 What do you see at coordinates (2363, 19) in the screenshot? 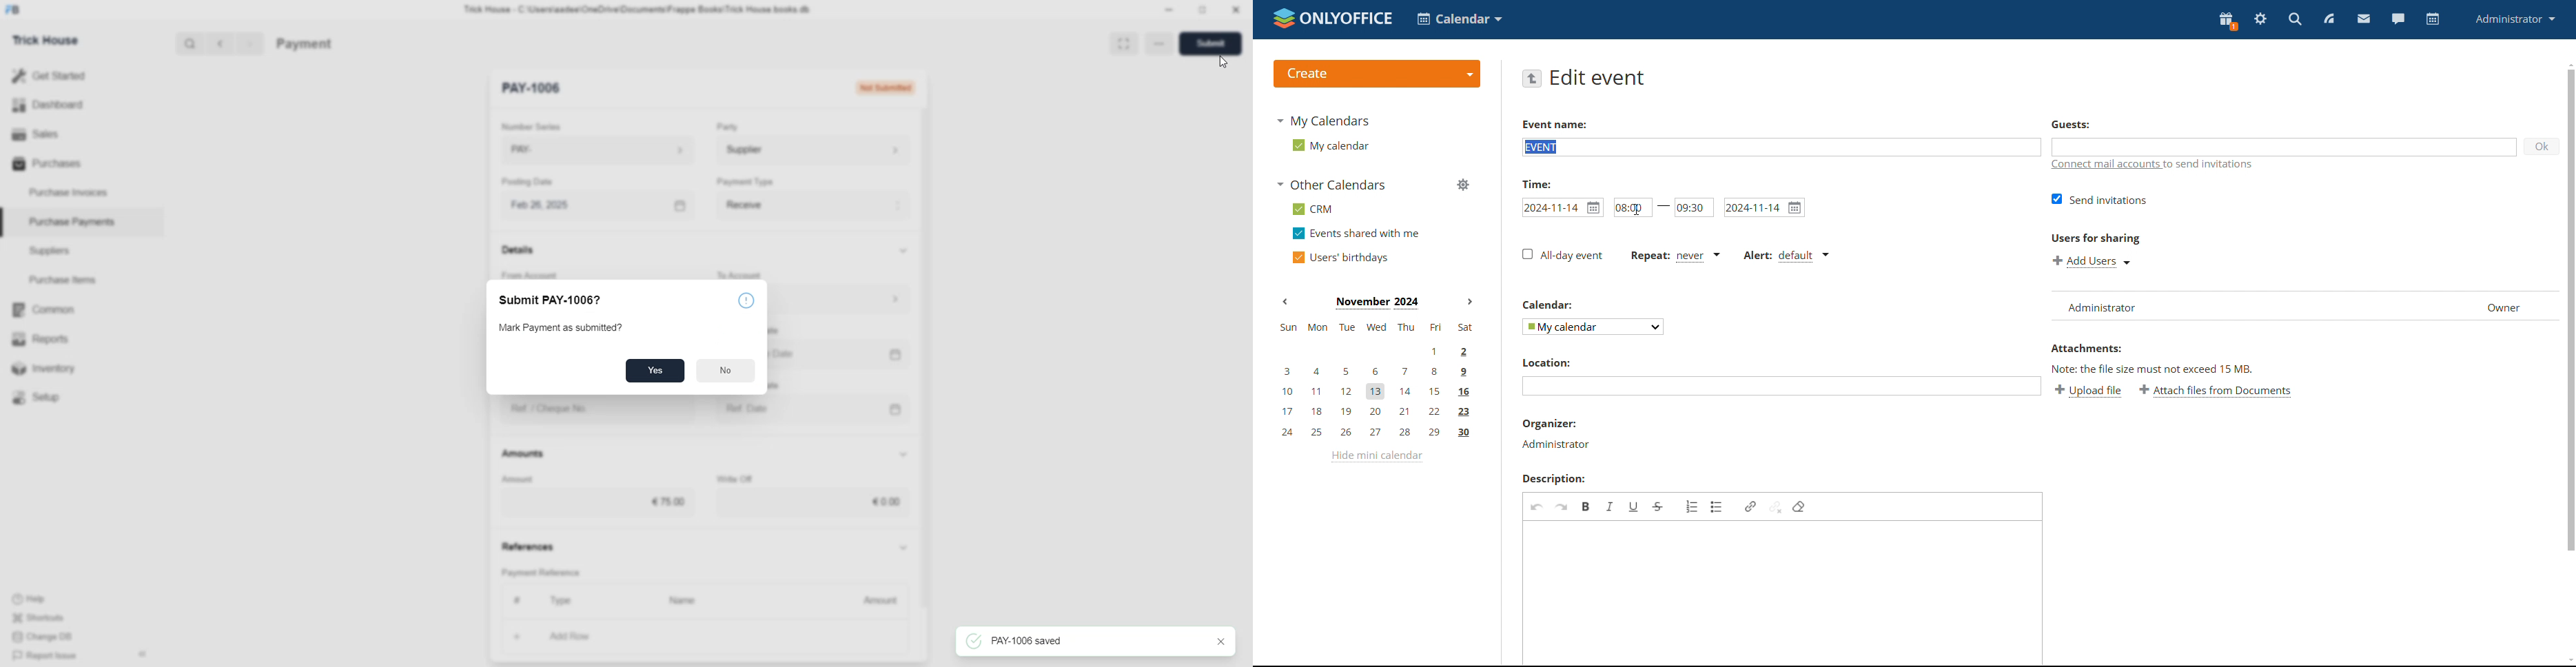
I see `mail` at bounding box center [2363, 19].